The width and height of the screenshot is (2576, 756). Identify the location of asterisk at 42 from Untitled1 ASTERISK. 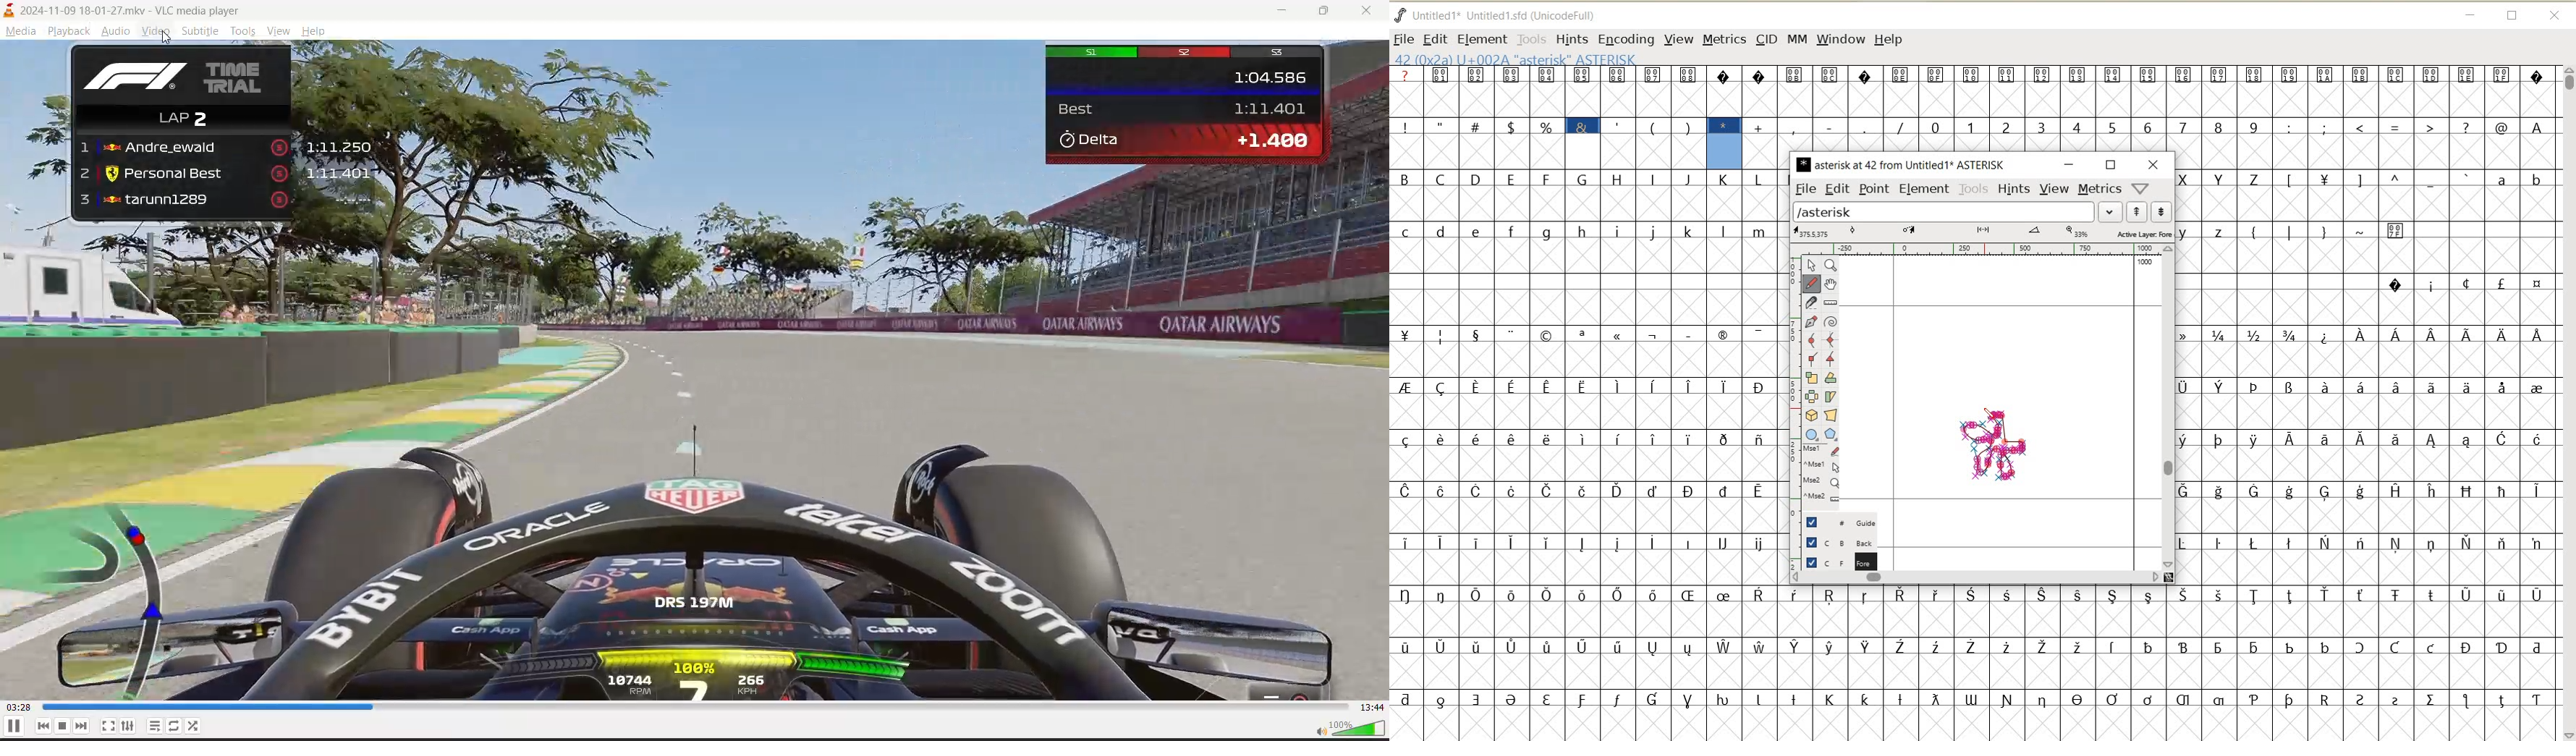
(1901, 164).